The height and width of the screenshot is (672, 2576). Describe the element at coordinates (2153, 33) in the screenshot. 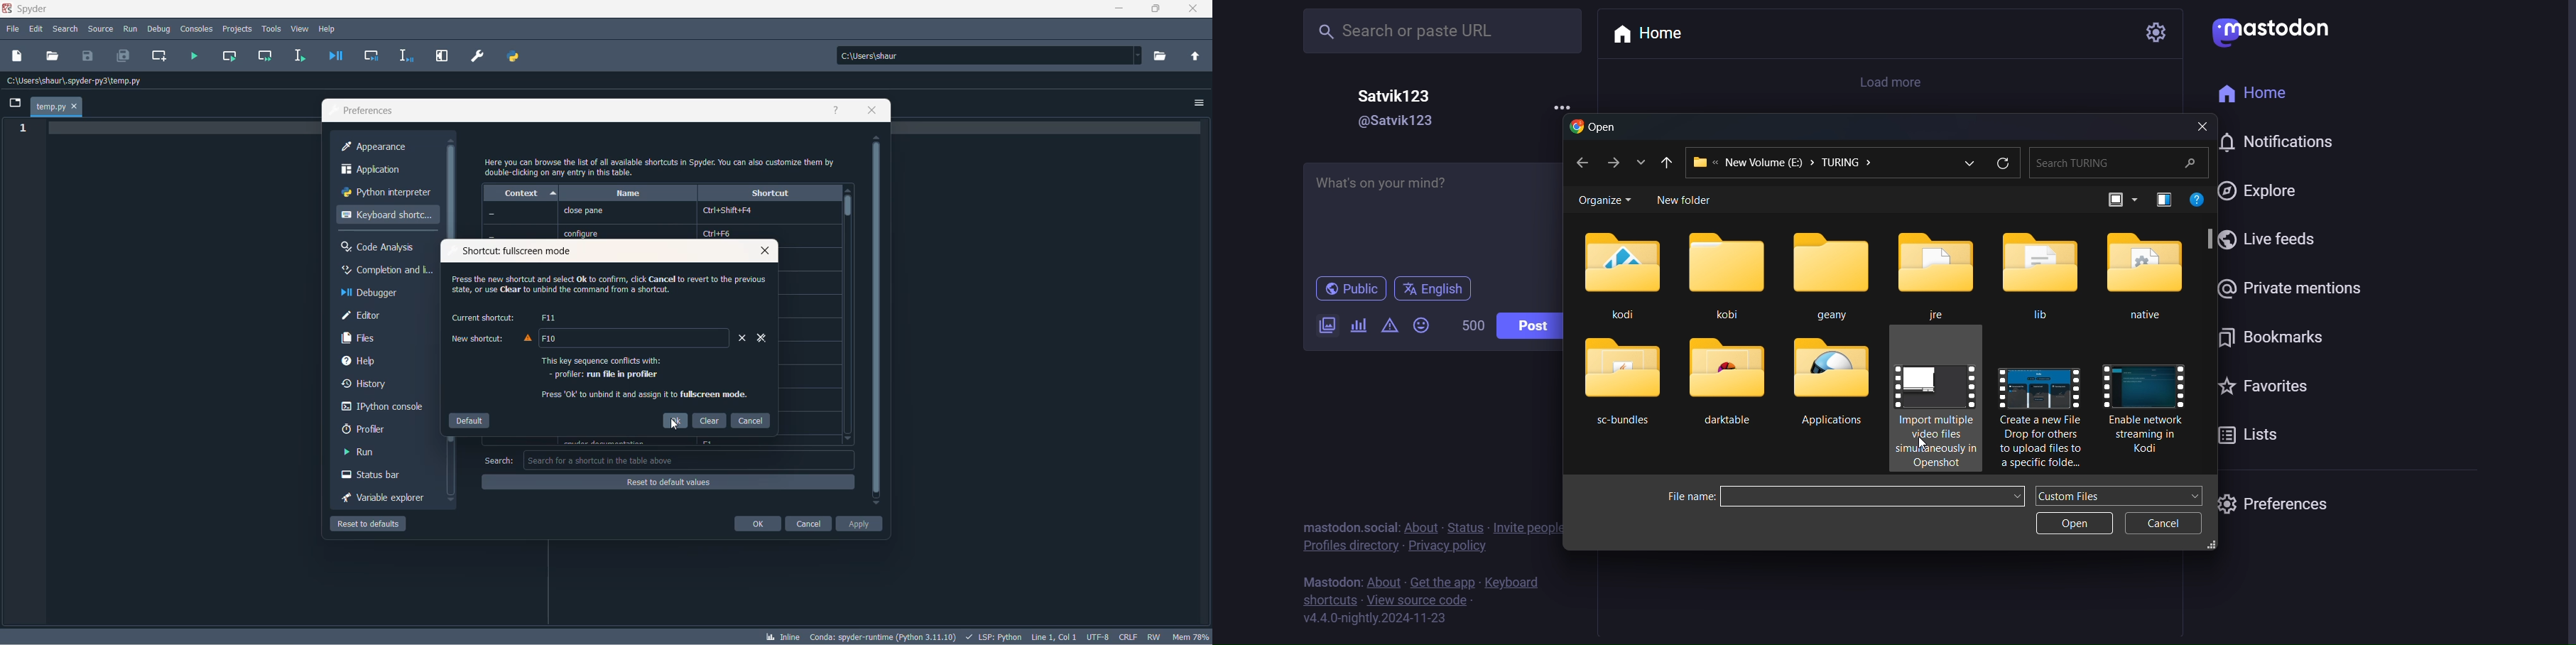

I see `setting` at that location.